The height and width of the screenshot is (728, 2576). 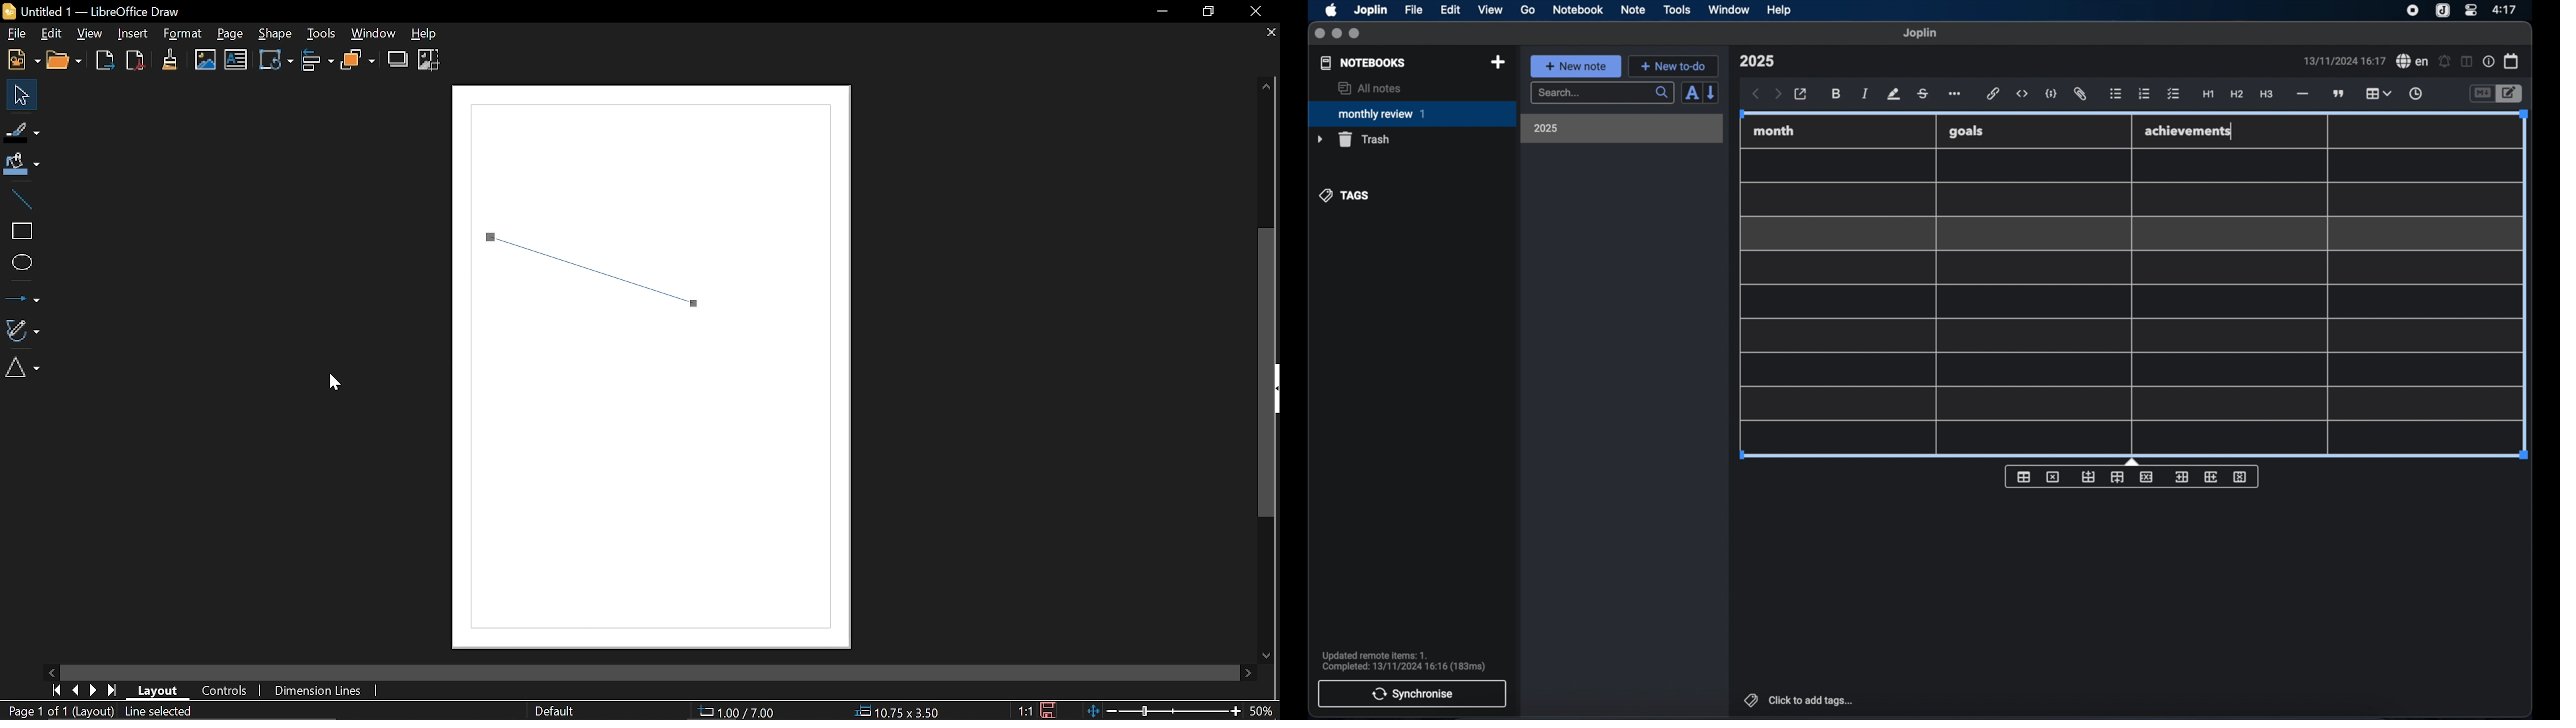 What do you see at coordinates (56, 689) in the screenshot?
I see `First page` at bounding box center [56, 689].